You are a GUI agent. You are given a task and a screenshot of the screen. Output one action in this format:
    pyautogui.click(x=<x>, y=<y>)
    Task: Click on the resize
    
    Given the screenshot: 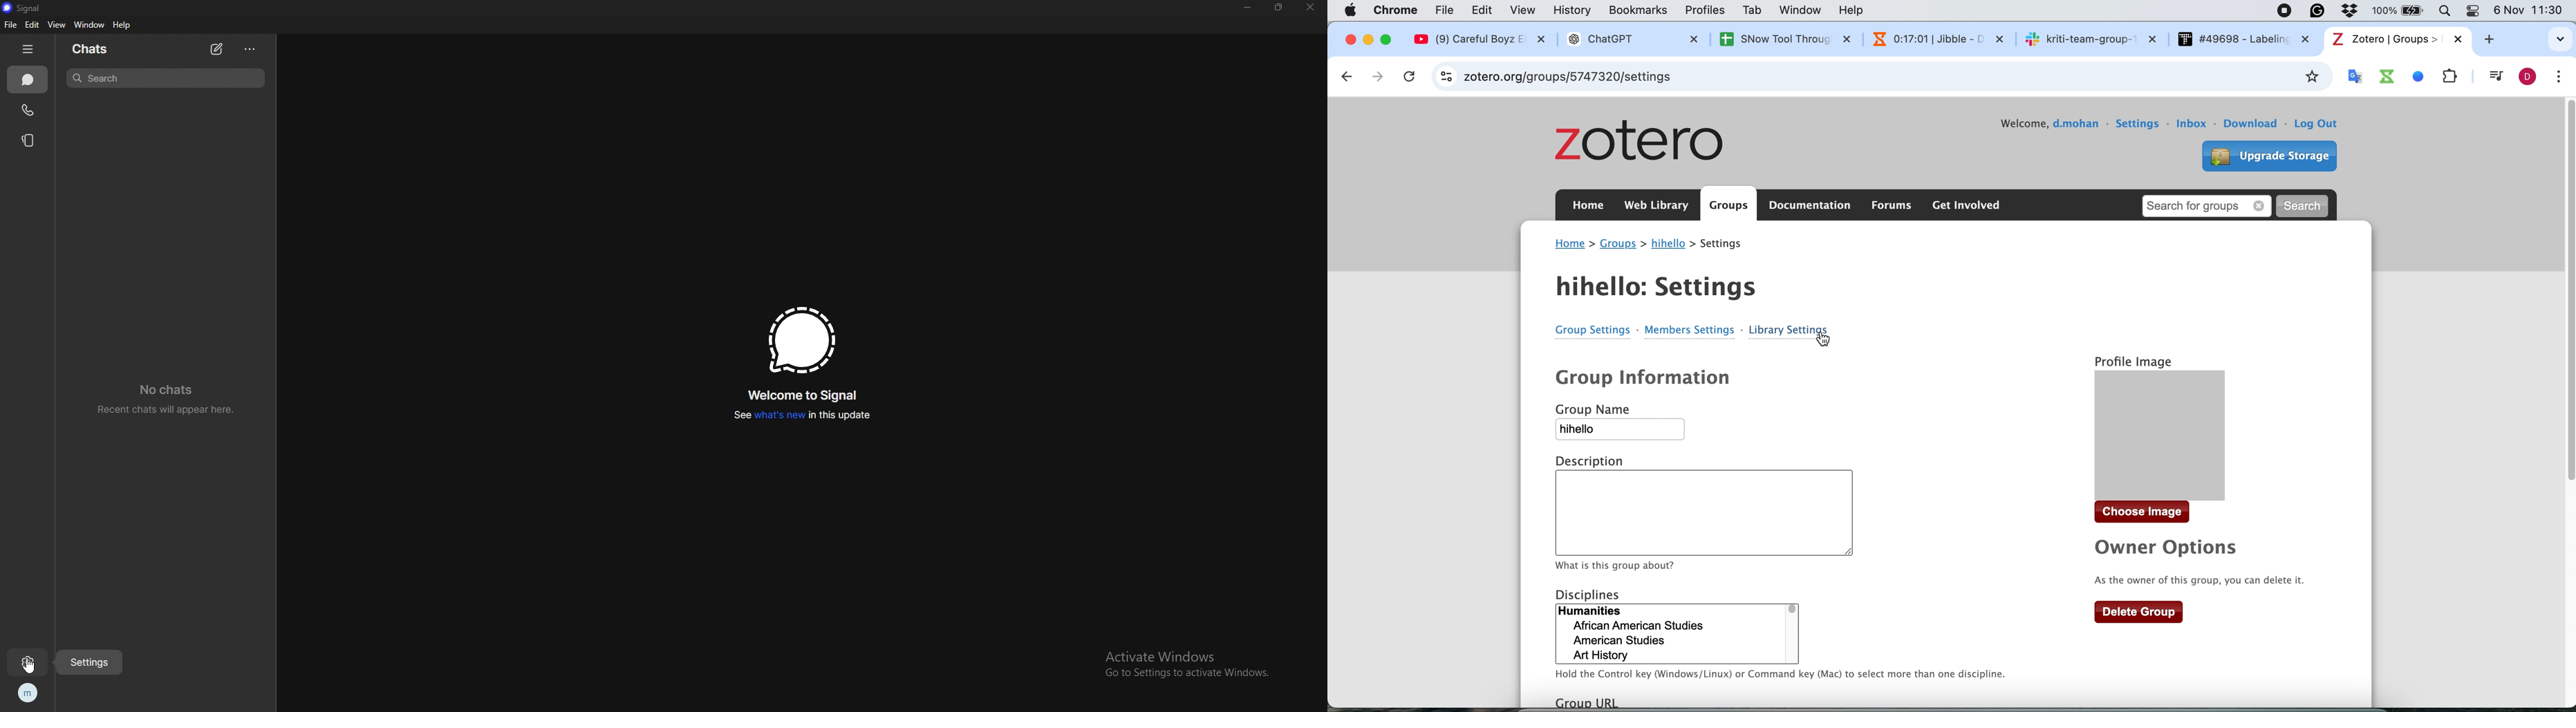 What is the action you would take?
    pyautogui.click(x=1278, y=7)
    